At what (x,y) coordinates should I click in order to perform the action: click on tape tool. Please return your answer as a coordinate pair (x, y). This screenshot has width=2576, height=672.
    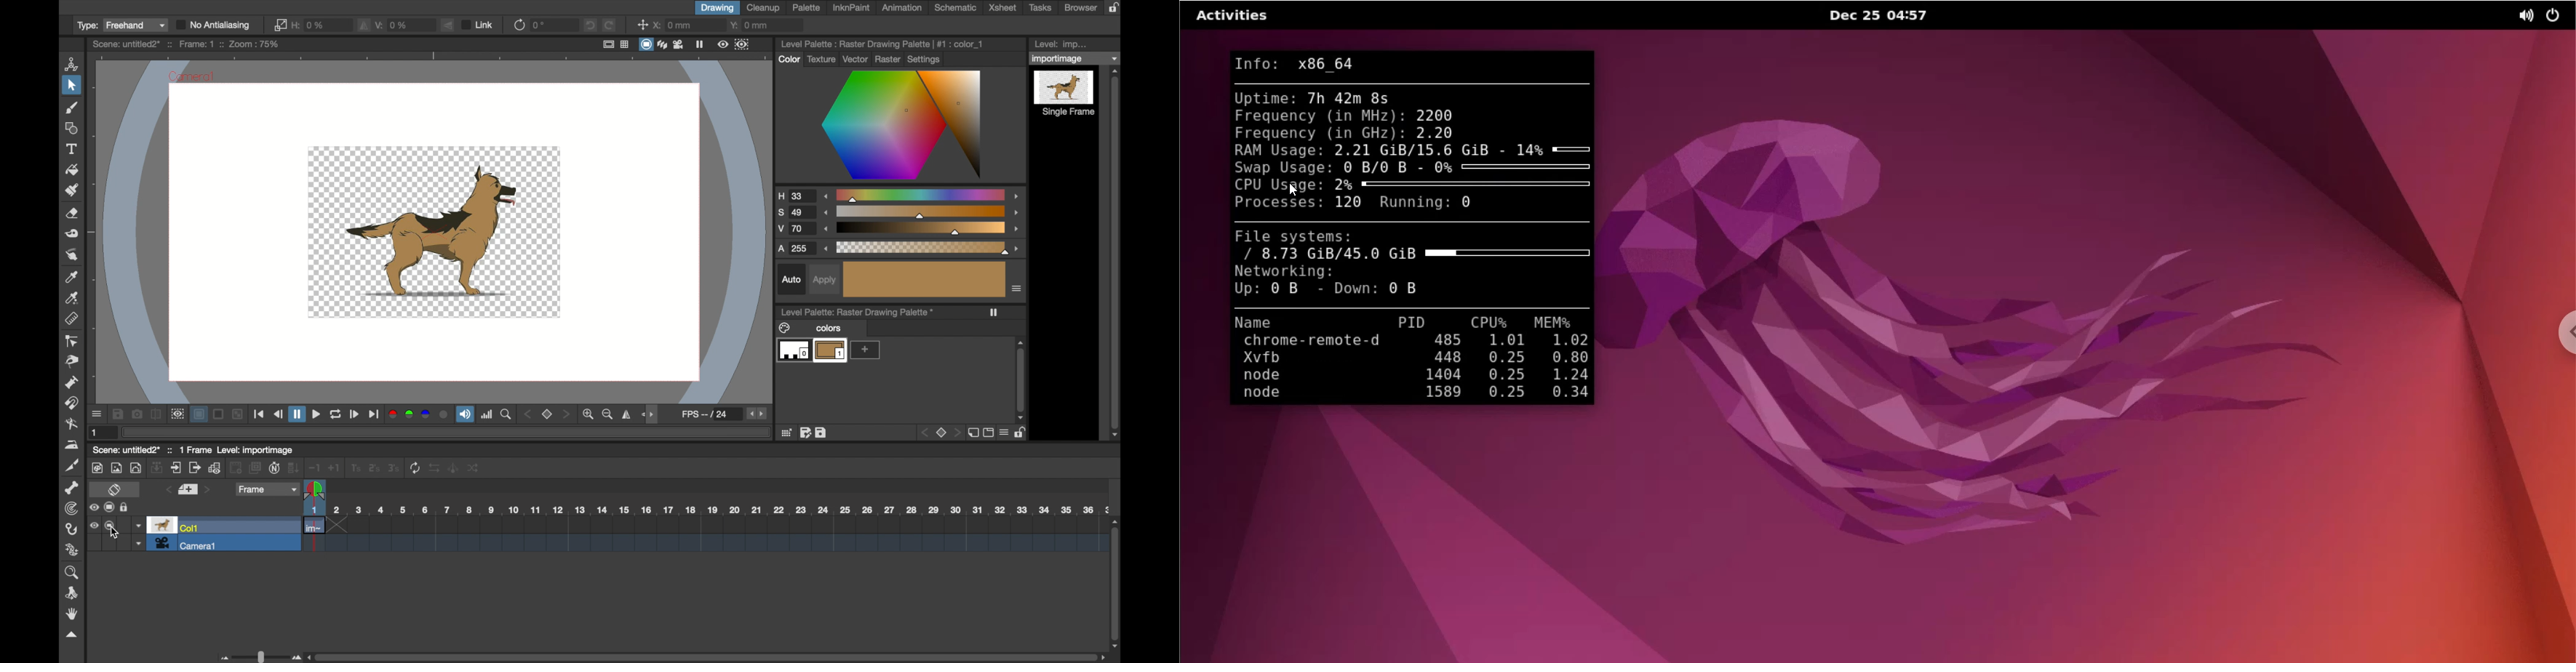
    Looking at the image, I should click on (71, 234).